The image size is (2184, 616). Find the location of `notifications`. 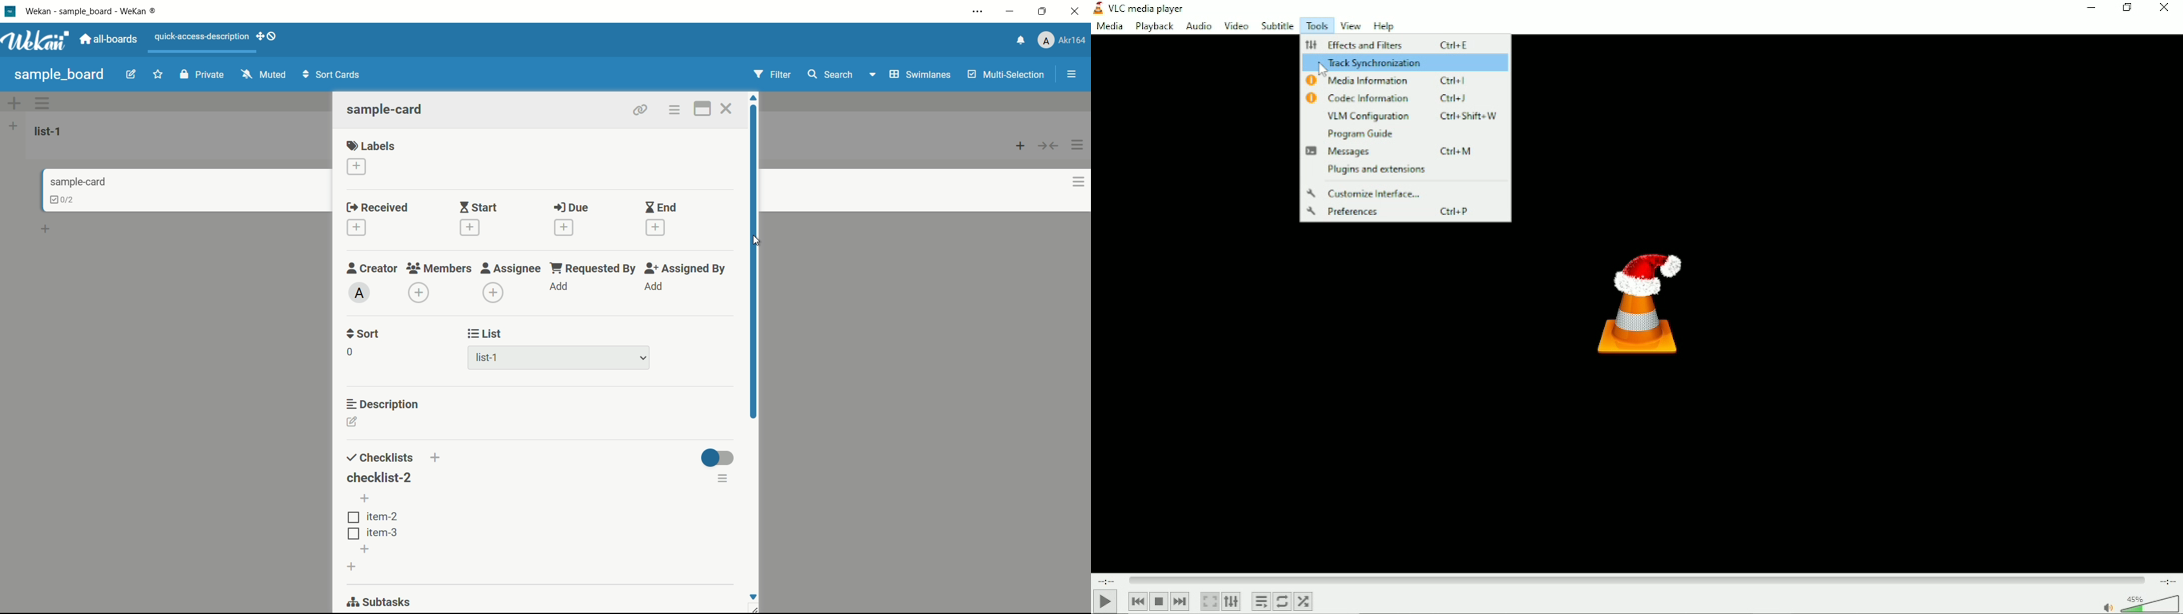

notifications is located at coordinates (1022, 39).